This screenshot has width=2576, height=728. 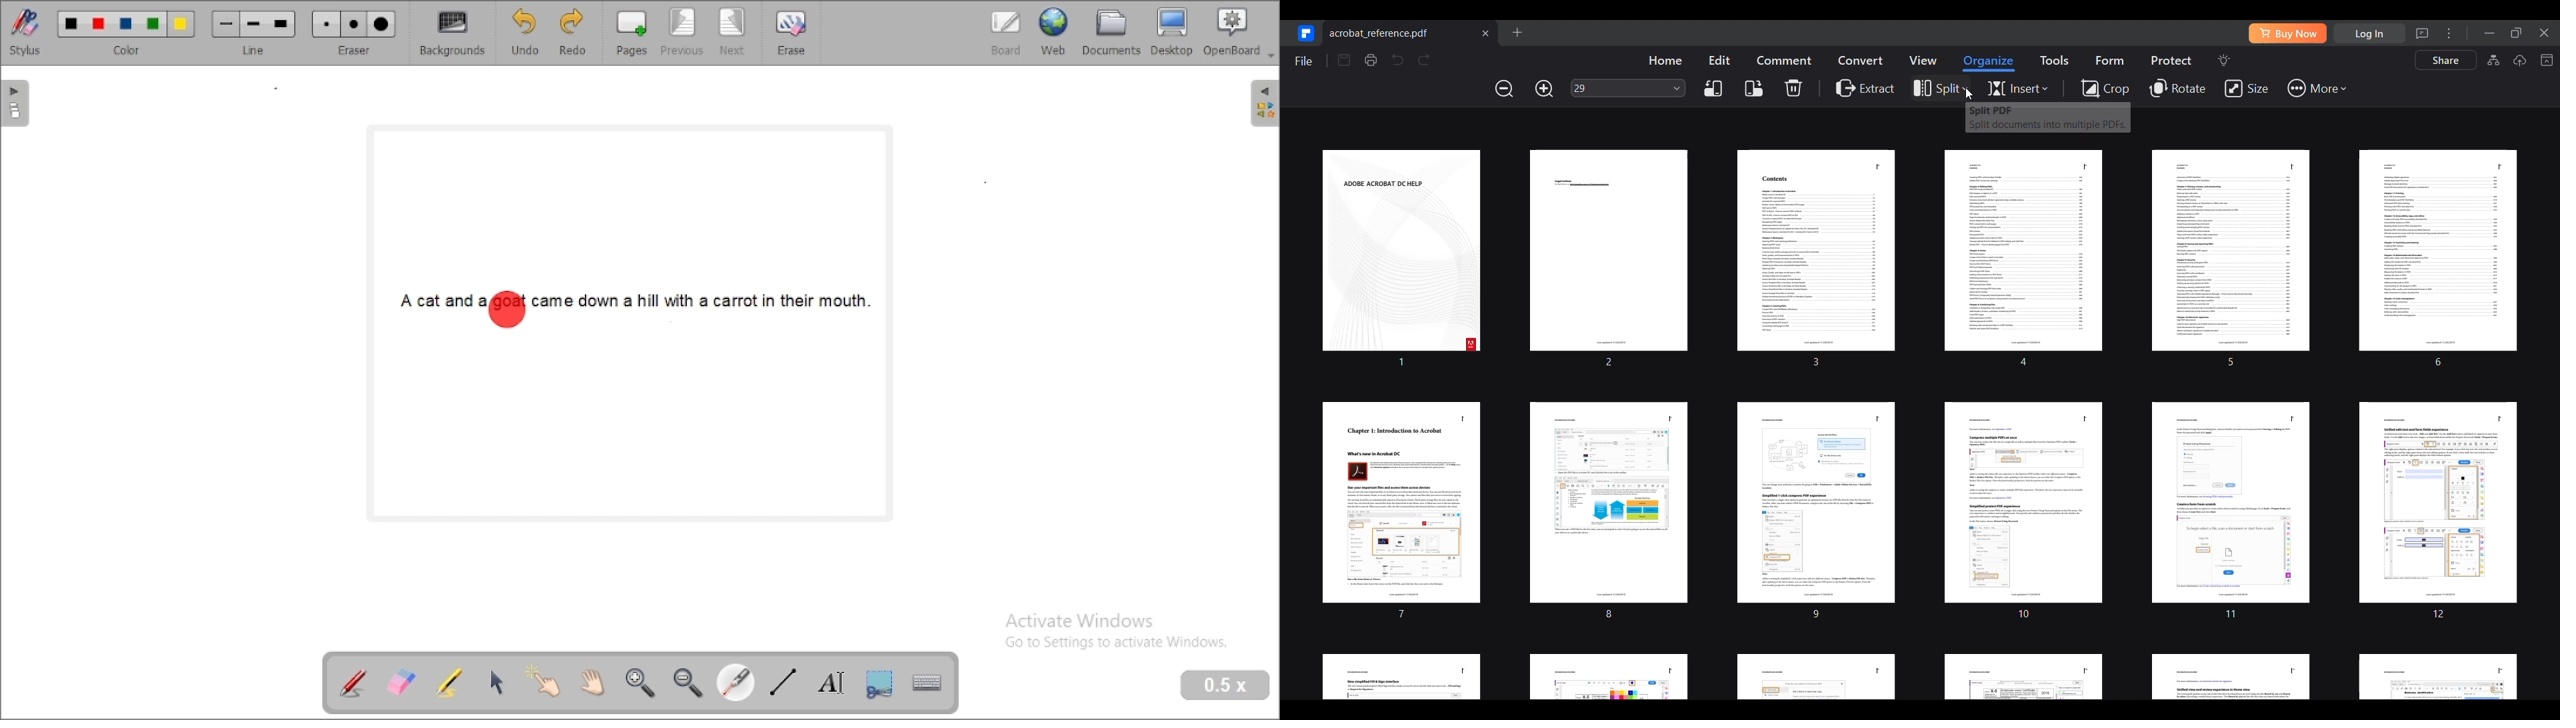 I want to click on Go to start page, so click(x=1304, y=33).